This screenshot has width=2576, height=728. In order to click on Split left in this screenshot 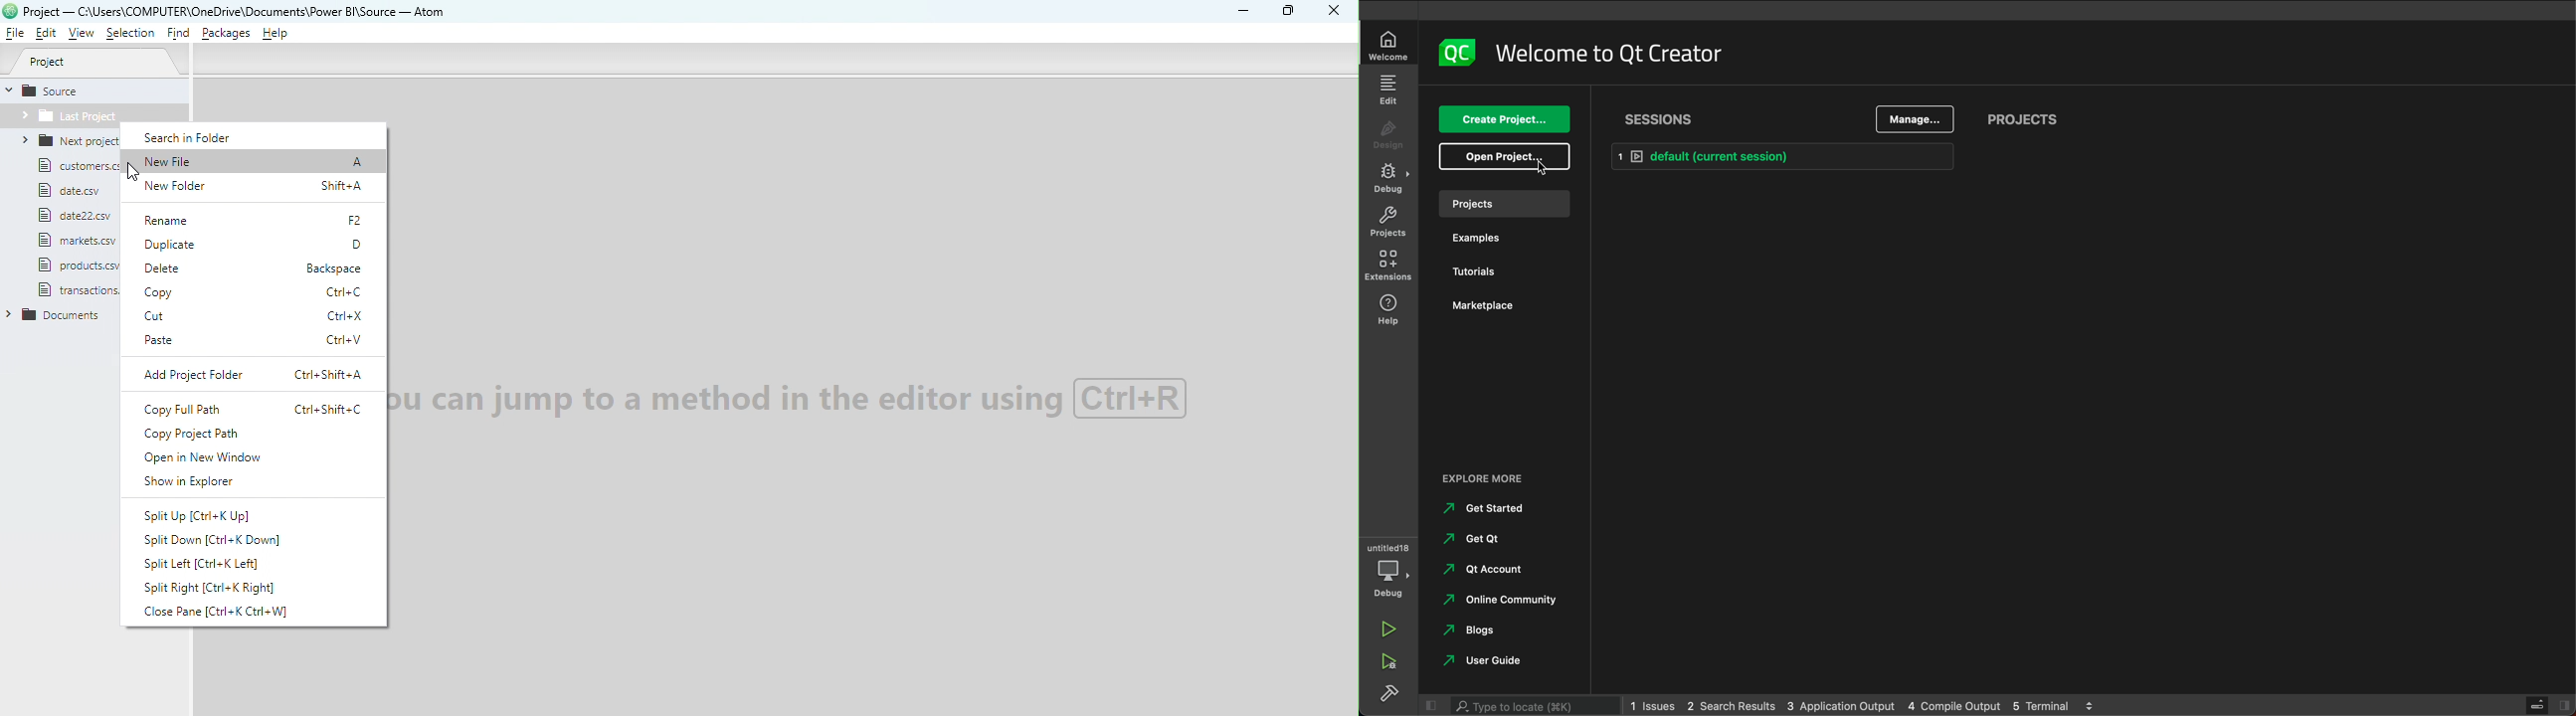, I will do `click(231, 566)`.